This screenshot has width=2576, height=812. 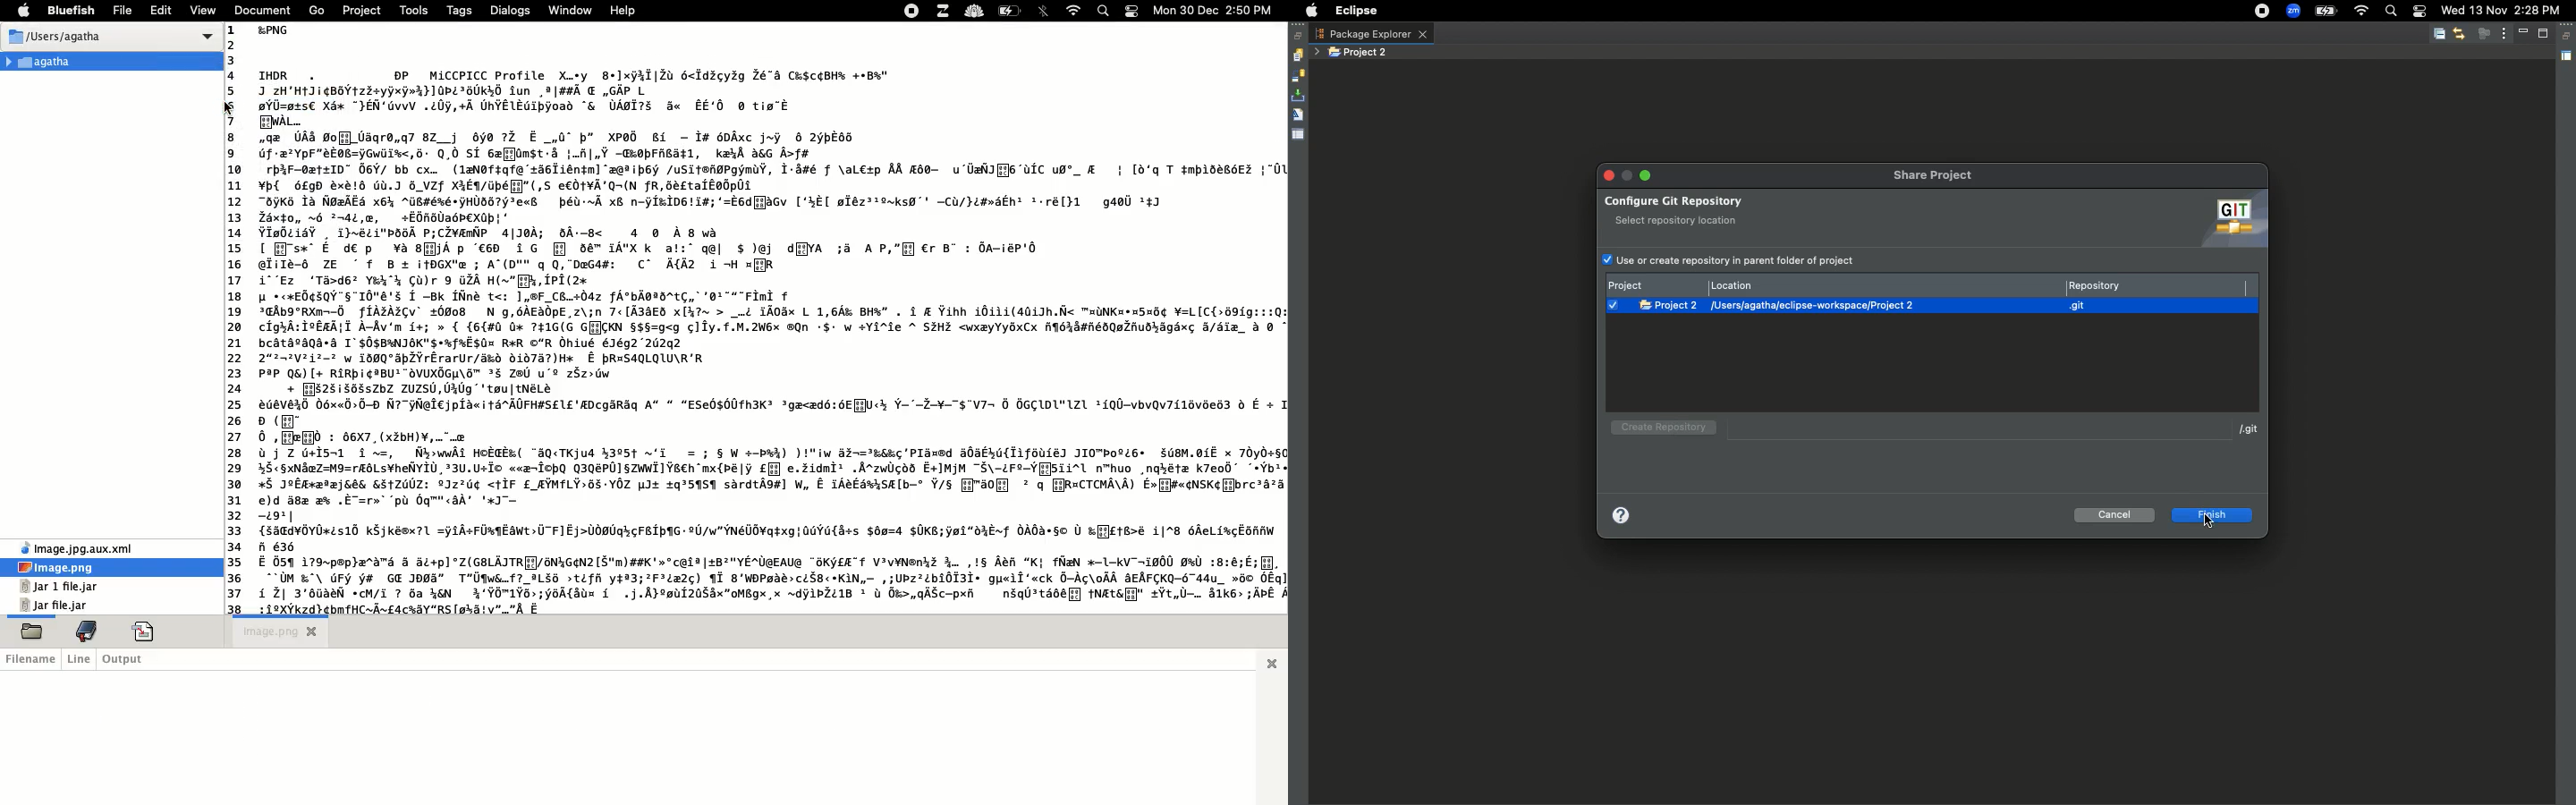 I want to click on History, so click(x=1297, y=55).